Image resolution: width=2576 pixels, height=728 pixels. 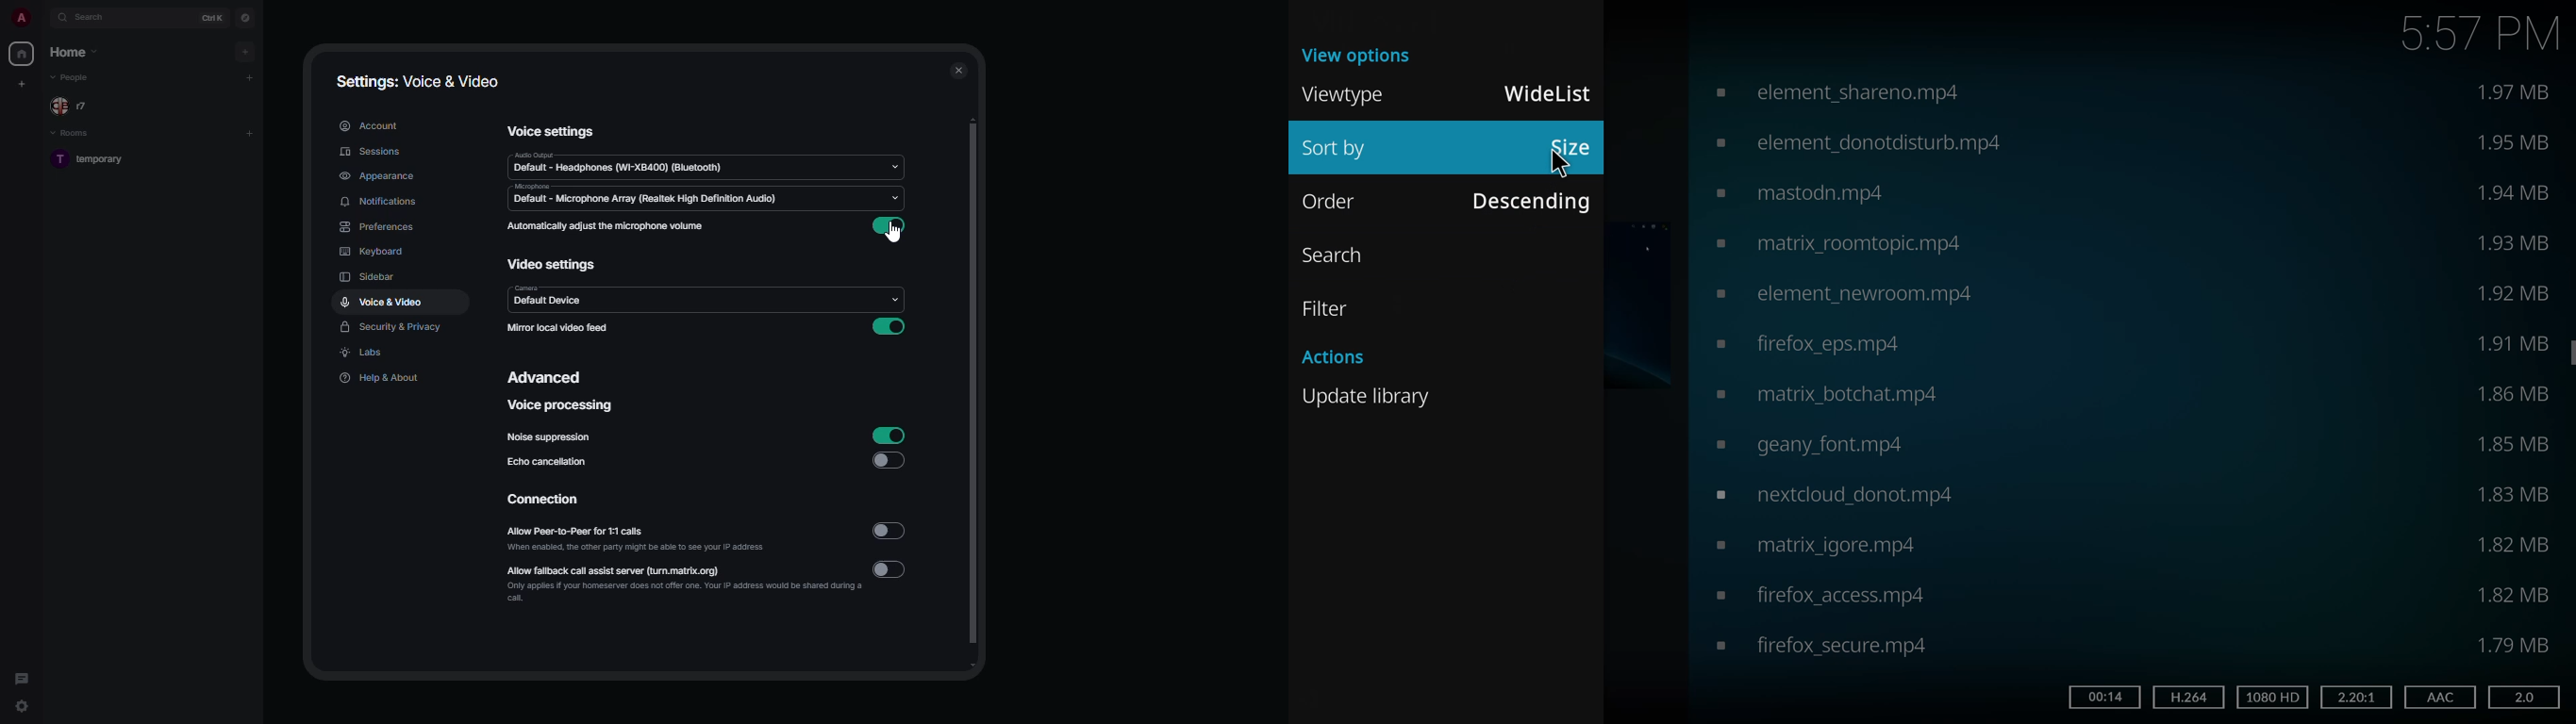 What do you see at coordinates (893, 568) in the screenshot?
I see `disabled` at bounding box center [893, 568].